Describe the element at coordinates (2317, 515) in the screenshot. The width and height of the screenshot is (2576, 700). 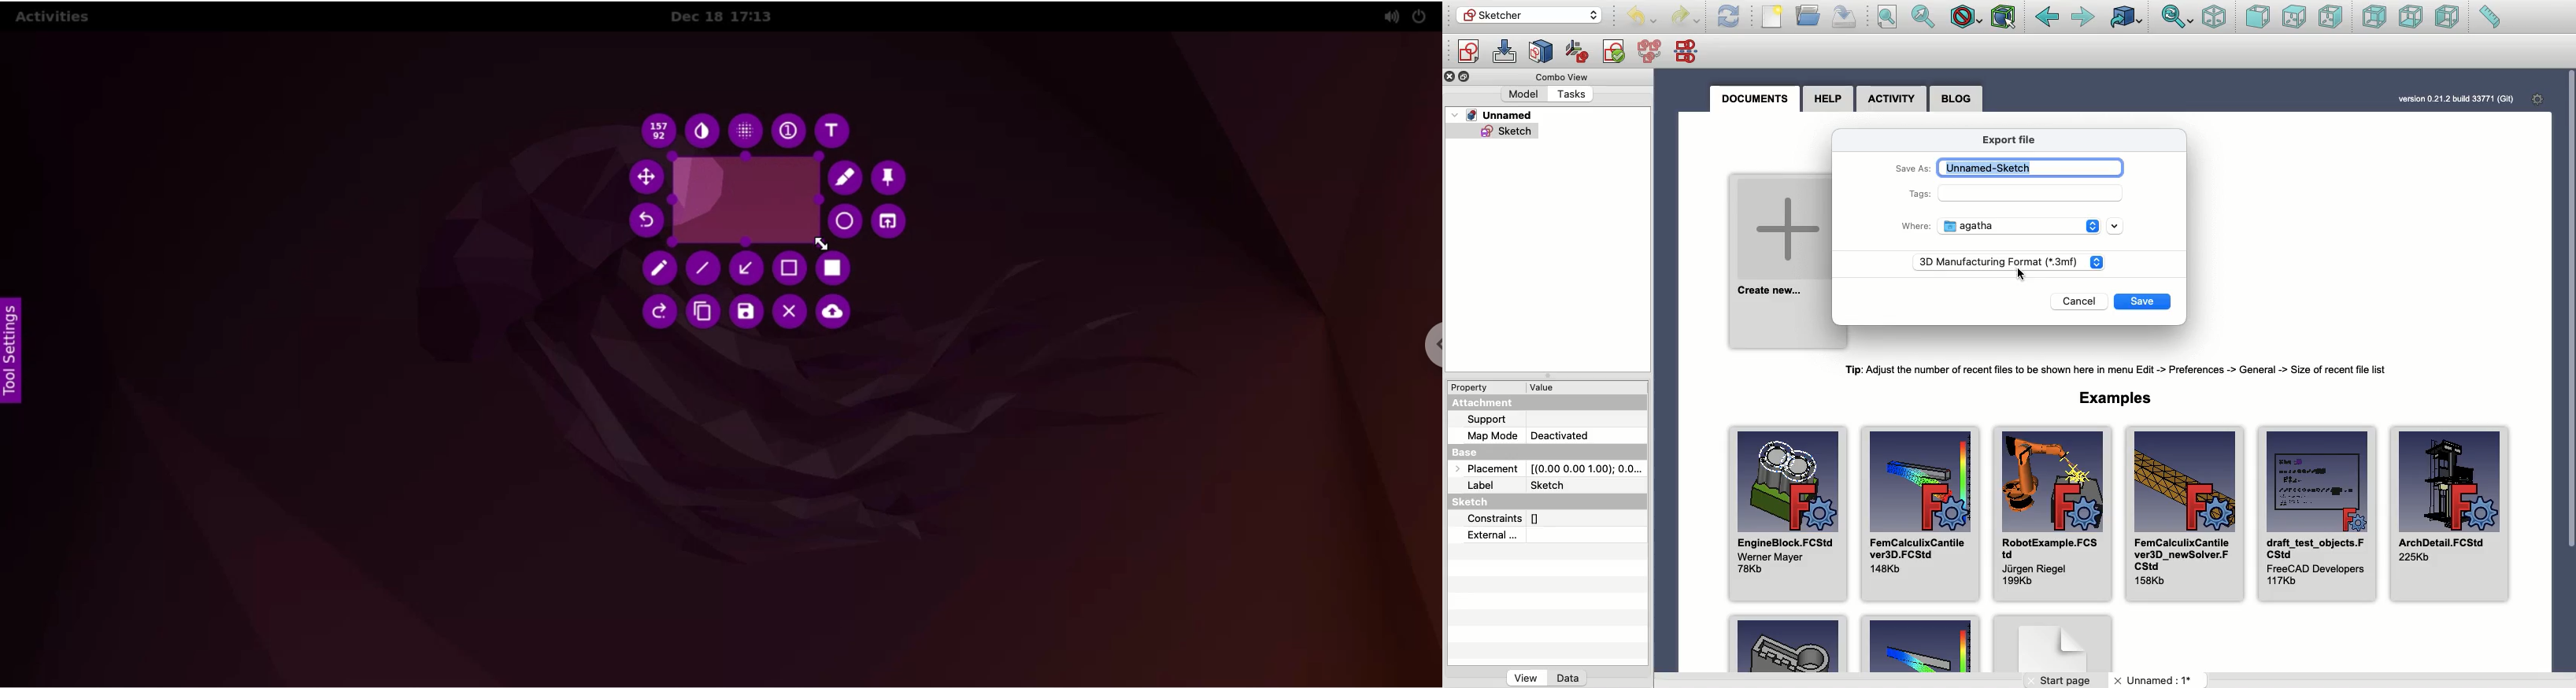
I see `draft_test_objects.FCStd FreeCAD Developers 117Kb` at that location.